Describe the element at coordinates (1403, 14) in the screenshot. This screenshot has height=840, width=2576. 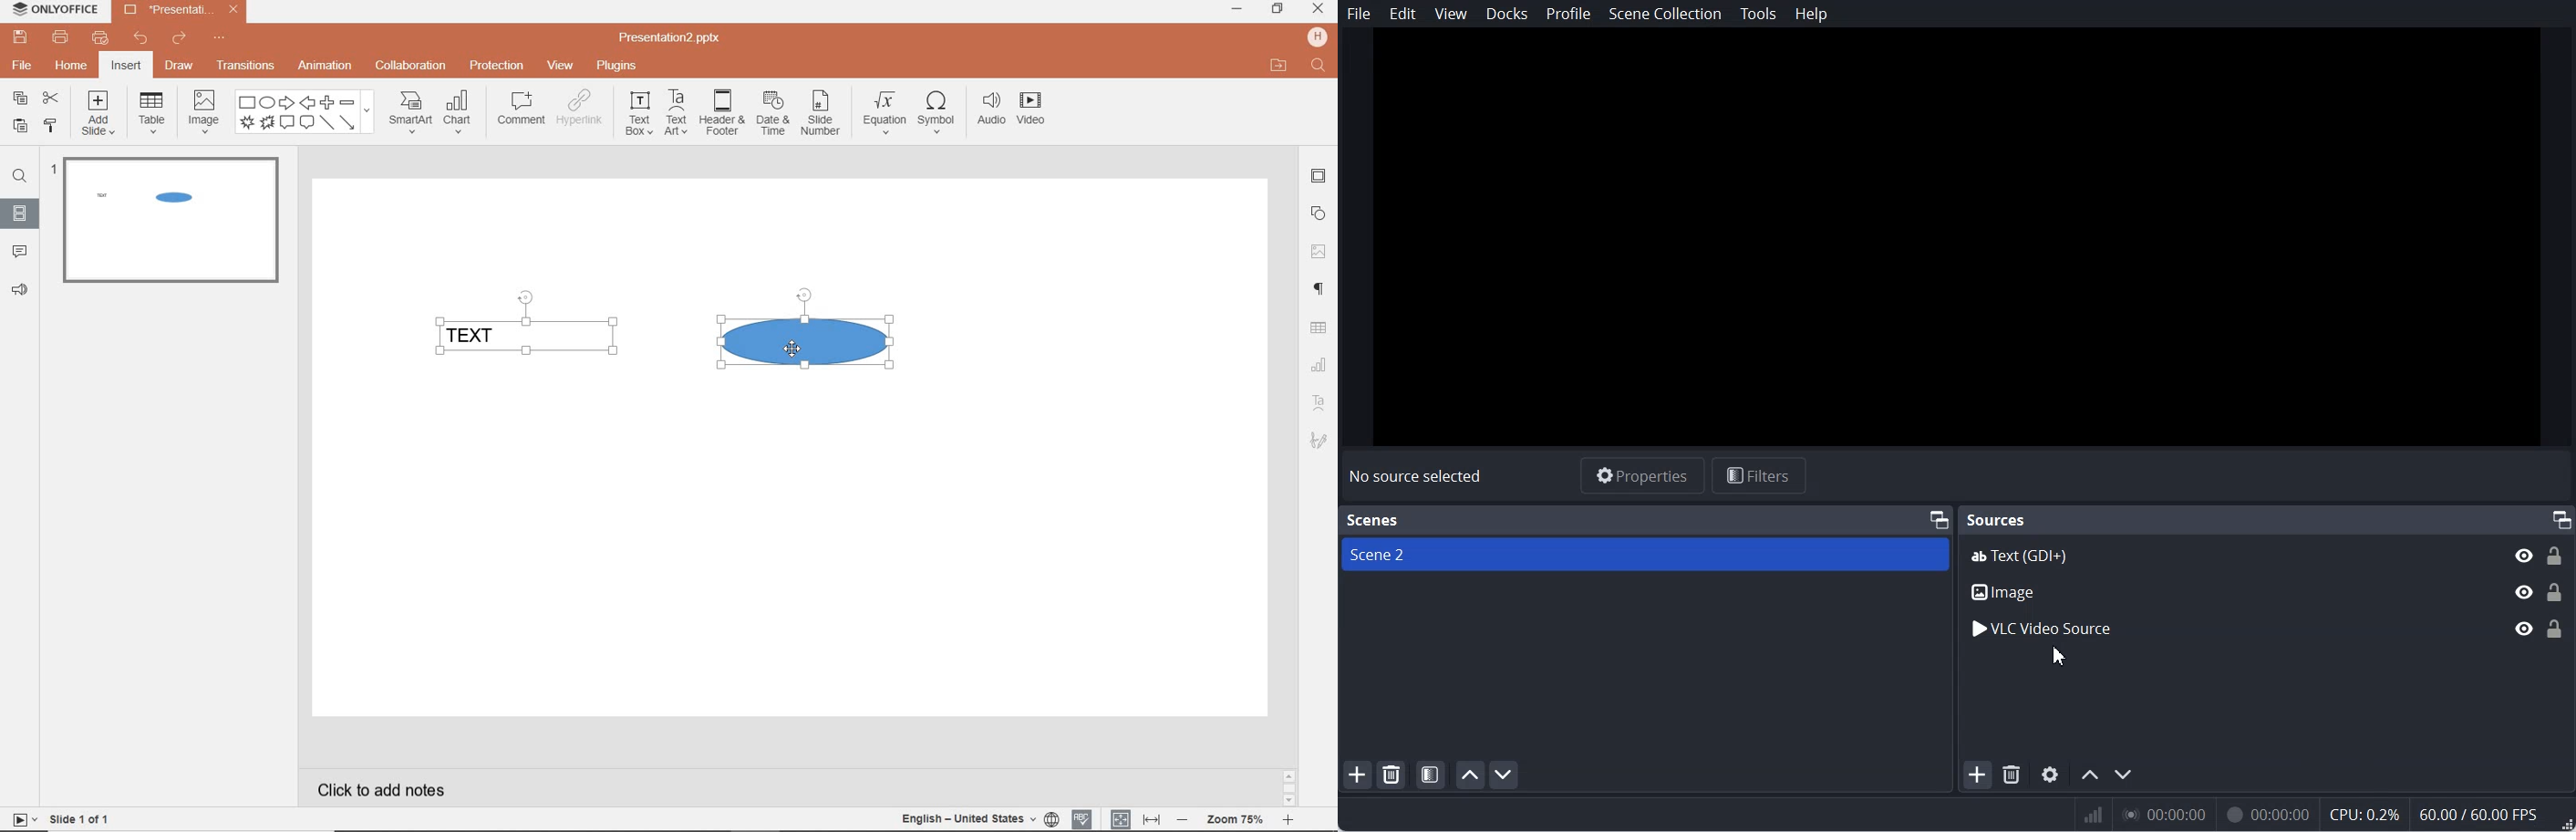
I see `Edit` at that location.